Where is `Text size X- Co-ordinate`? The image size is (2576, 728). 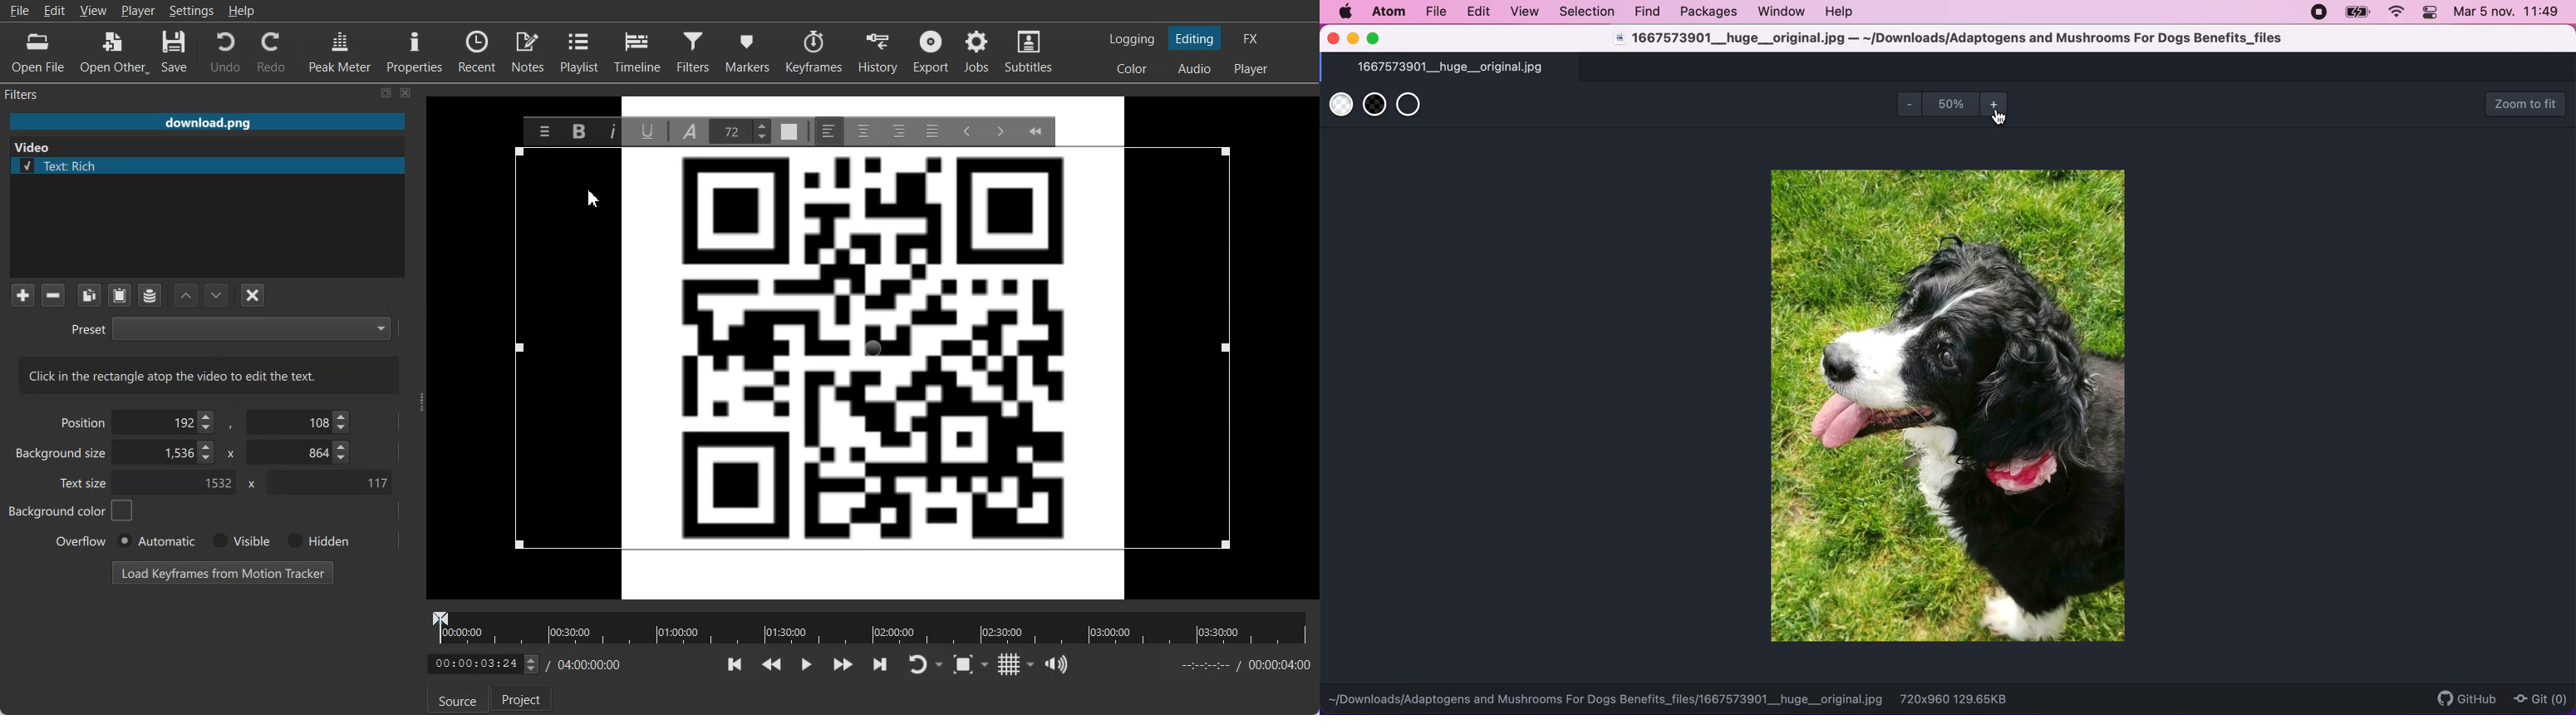 Text size X- Co-ordinate is located at coordinates (177, 485).